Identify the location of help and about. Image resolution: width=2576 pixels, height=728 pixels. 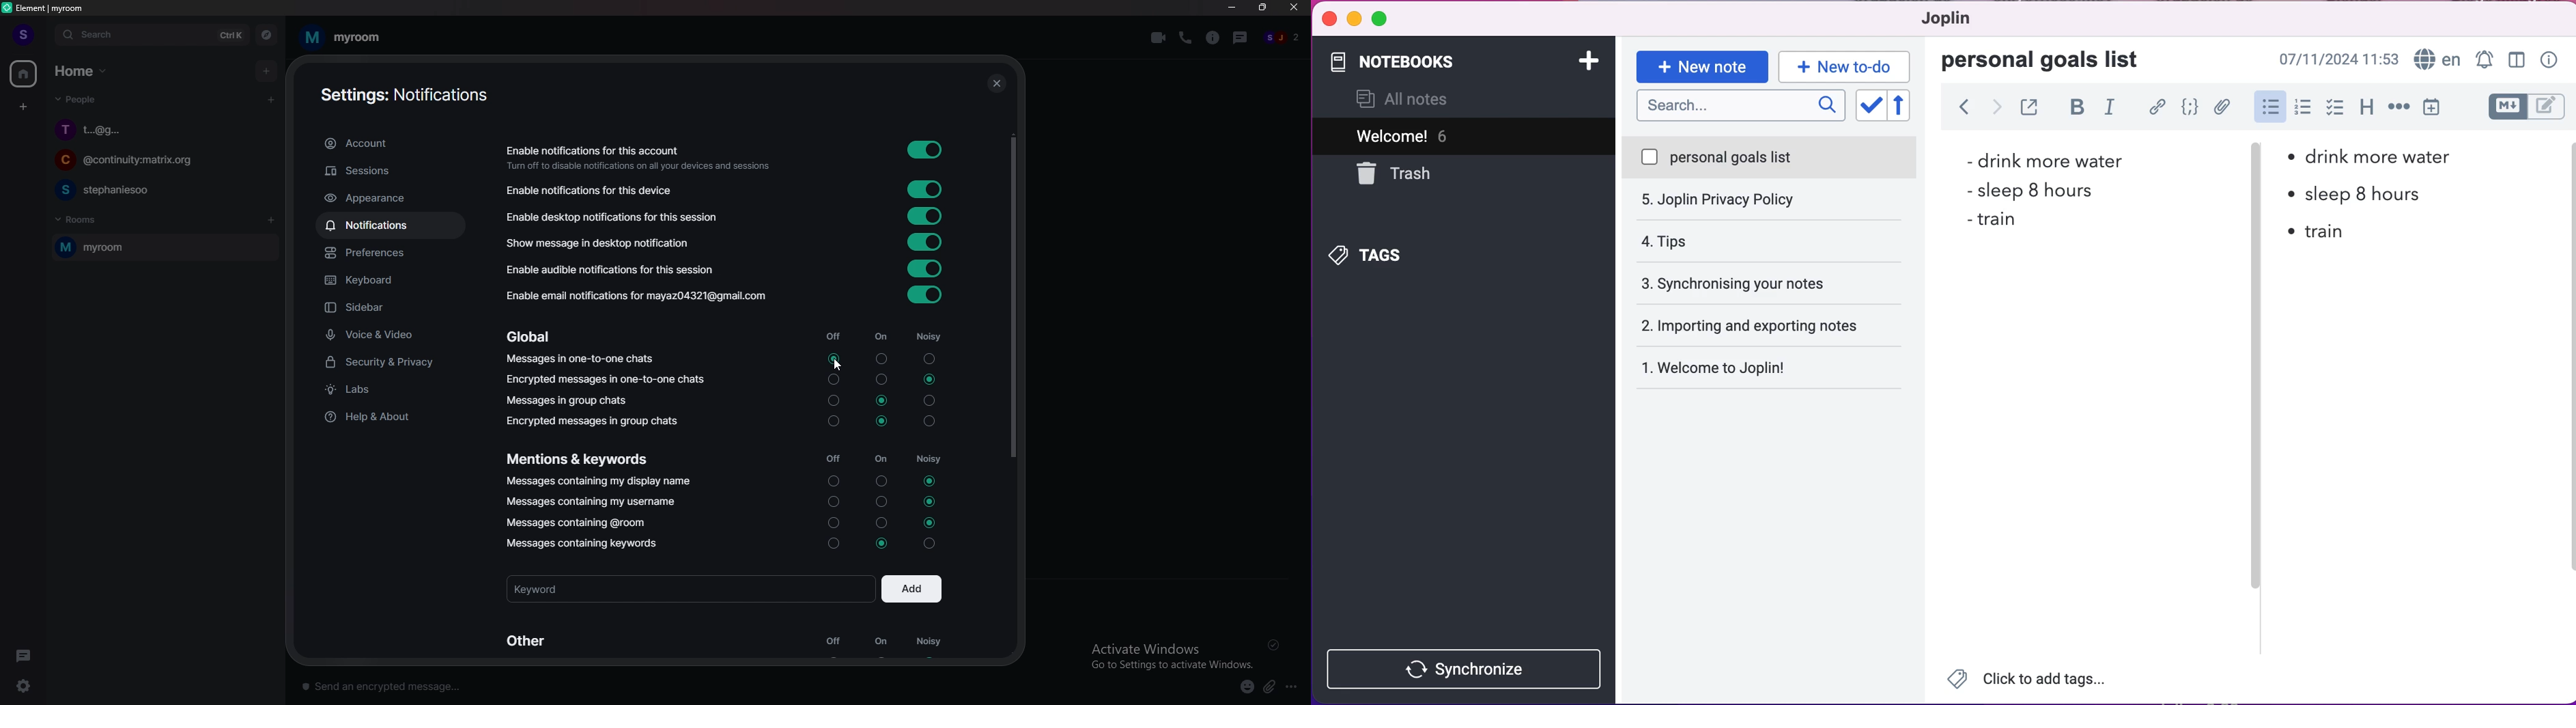
(390, 415).